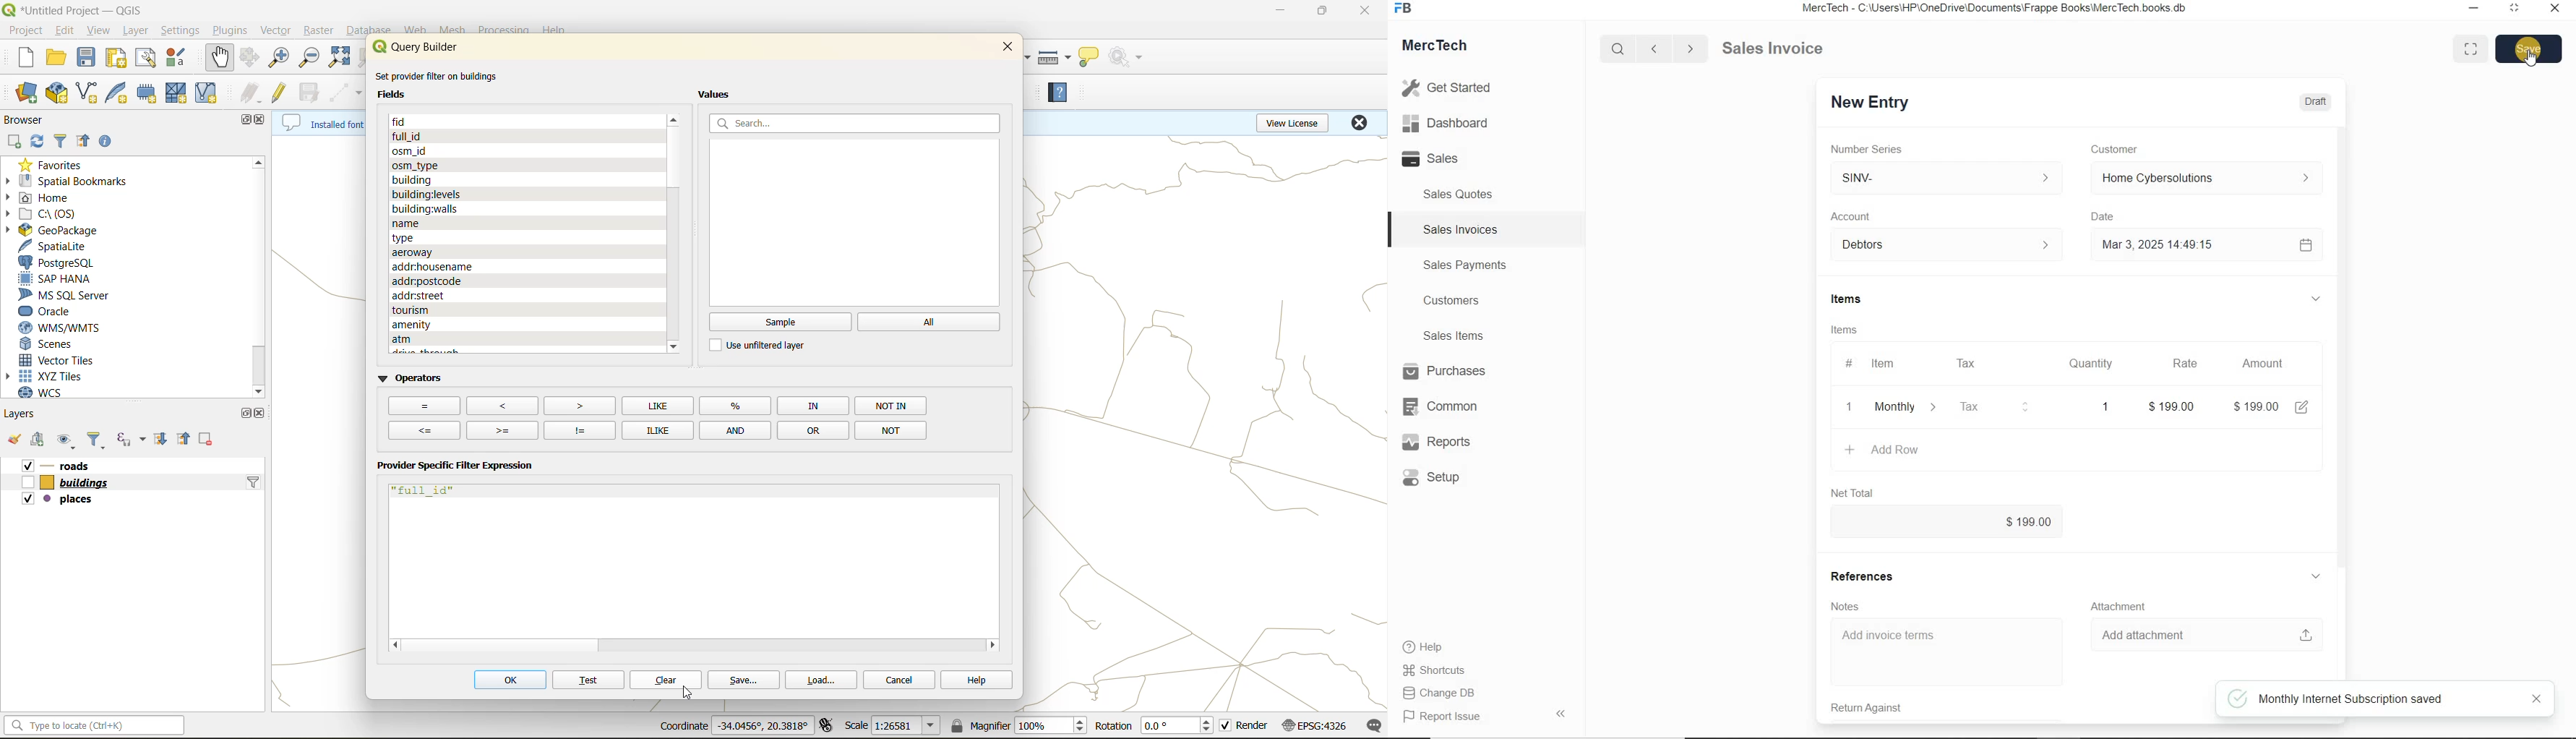  I want to click on Purchases, so click(1446, 372).